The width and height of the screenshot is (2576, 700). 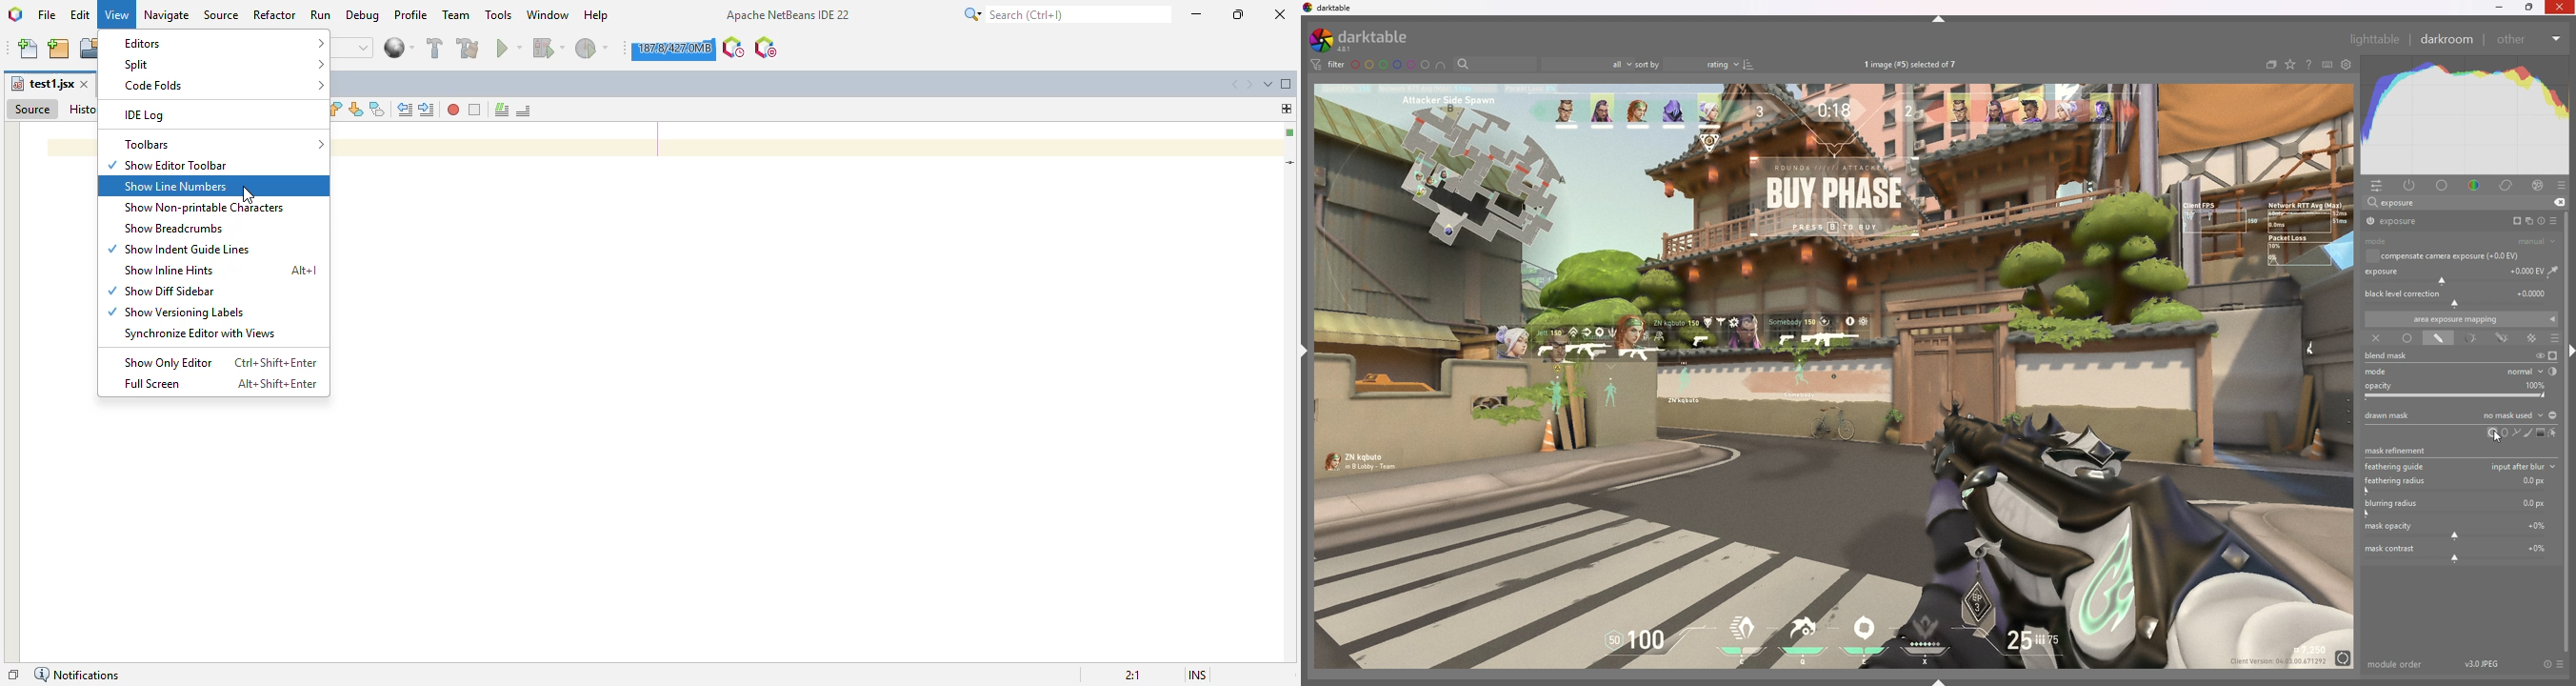 What do you see at coordinates (2505, 432) in the screenshot?
I see `ellipse` at bounding box center [2505, 432].